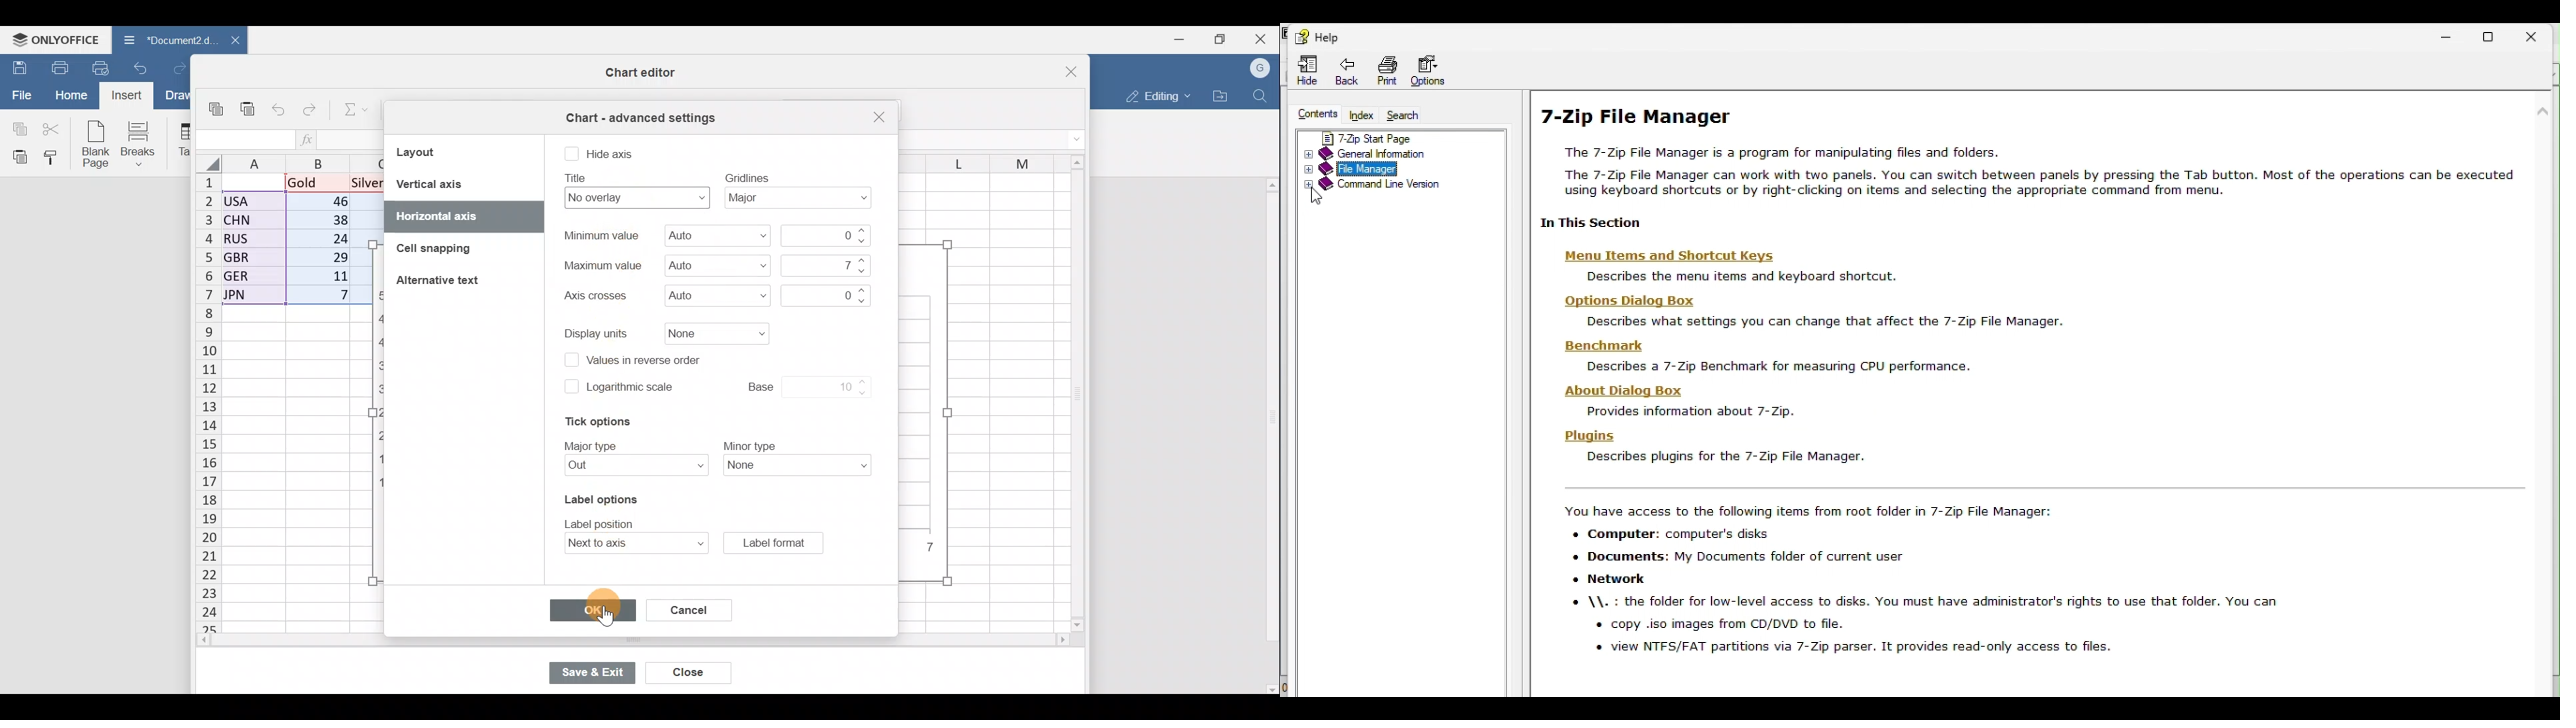 The width and height of the screenshot is (2576, 728). What do you see at coordinates (571, 155) in the screenshot?
I see `checkbox` at bounding box center [571, 155].